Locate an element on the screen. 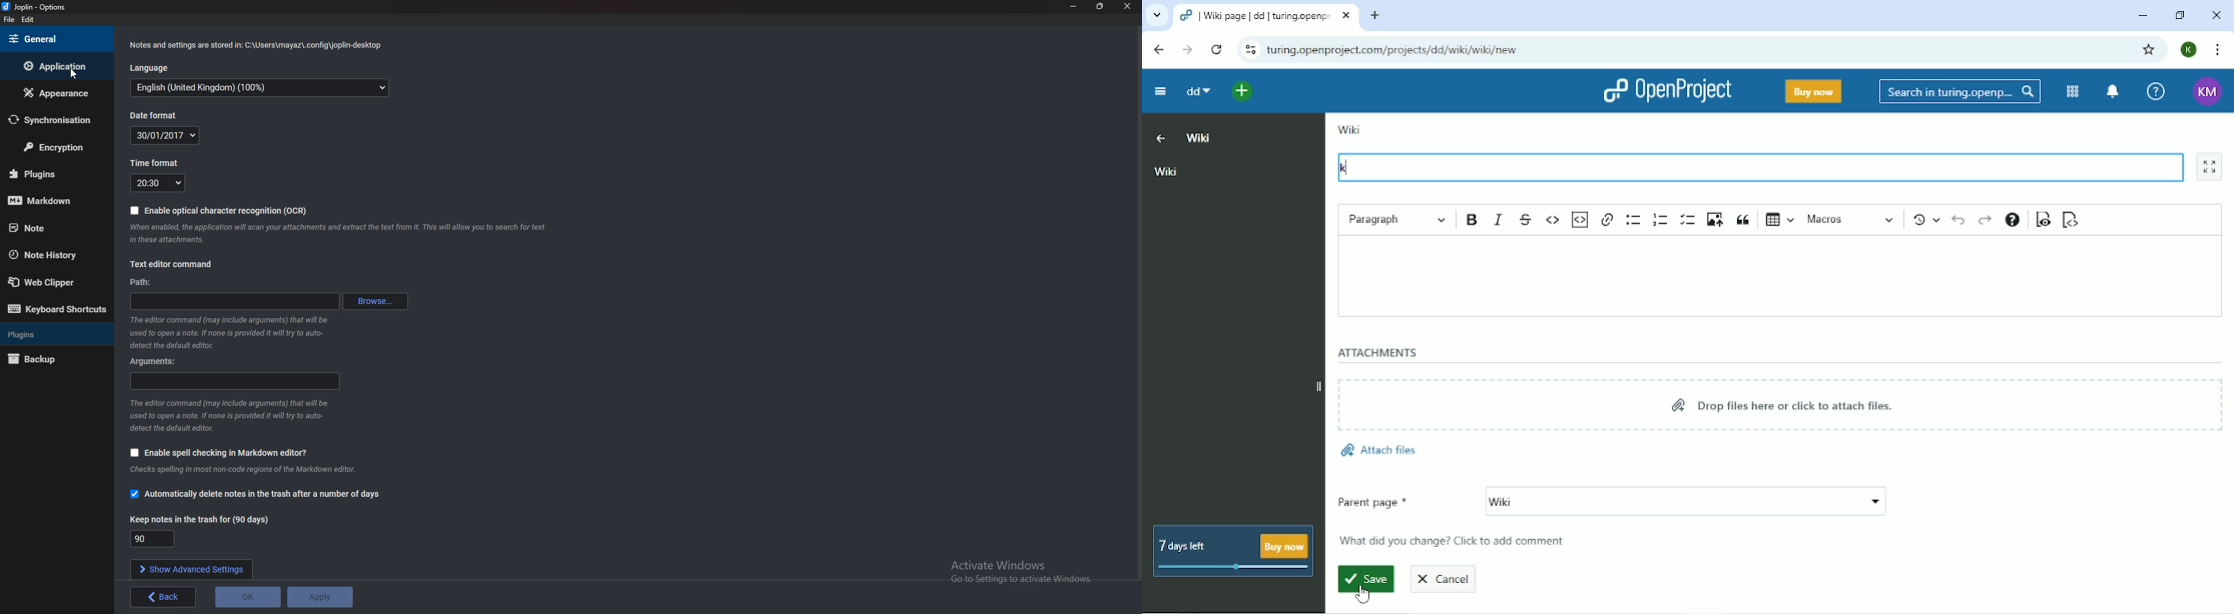 The width and height of the screenshot is (2240, 616). checkbox is located at coordinates (132, 453).